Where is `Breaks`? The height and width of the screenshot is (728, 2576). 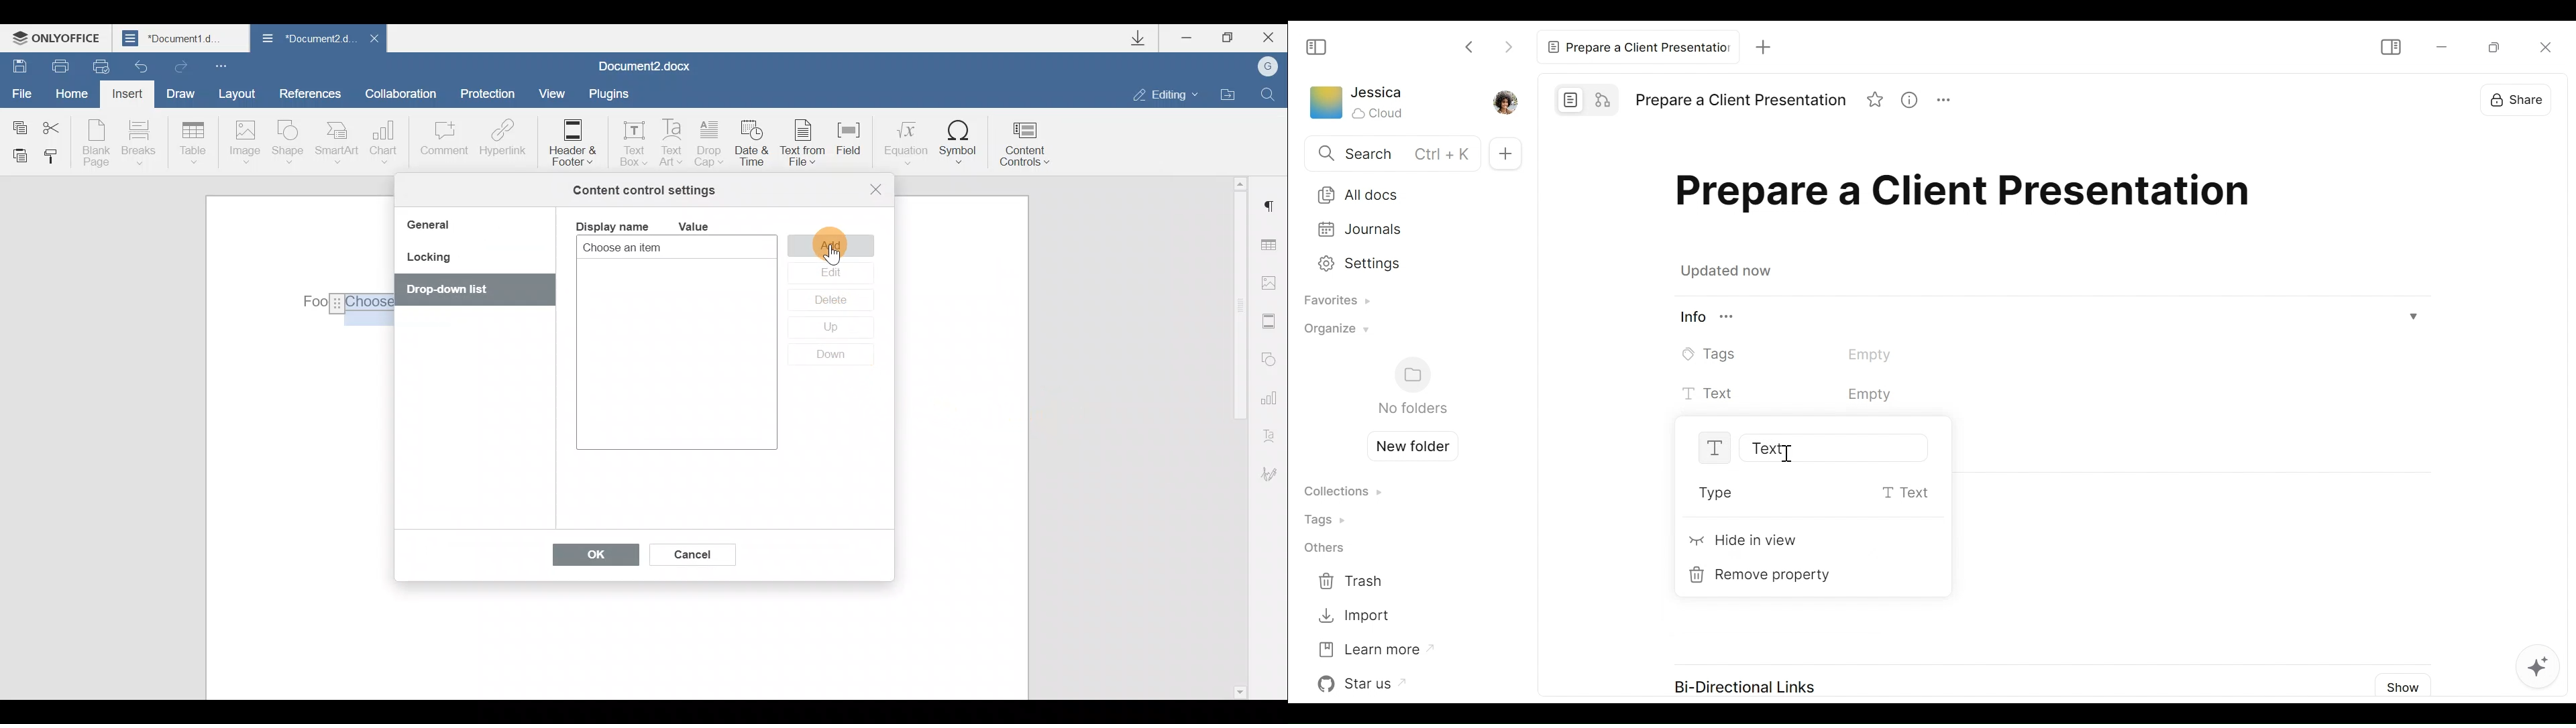
Breaks is located at coordinates (138, 146).